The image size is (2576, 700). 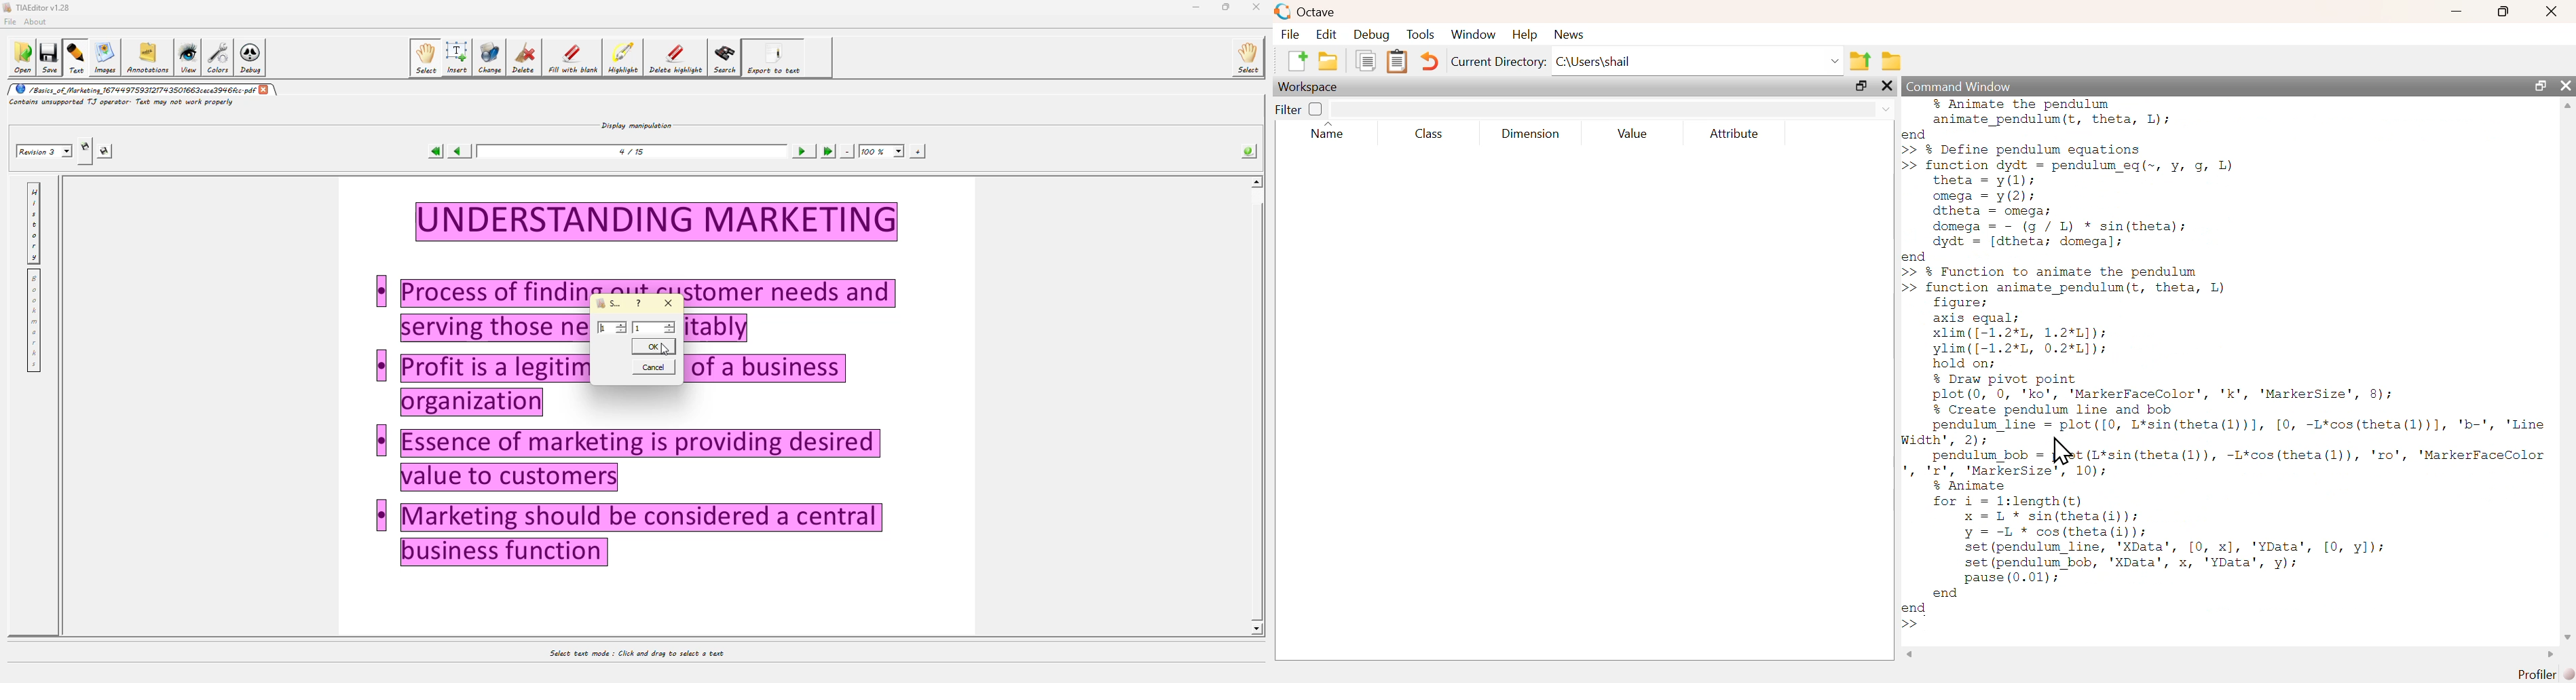 I want to click on File, so click(x=1289, y=34).